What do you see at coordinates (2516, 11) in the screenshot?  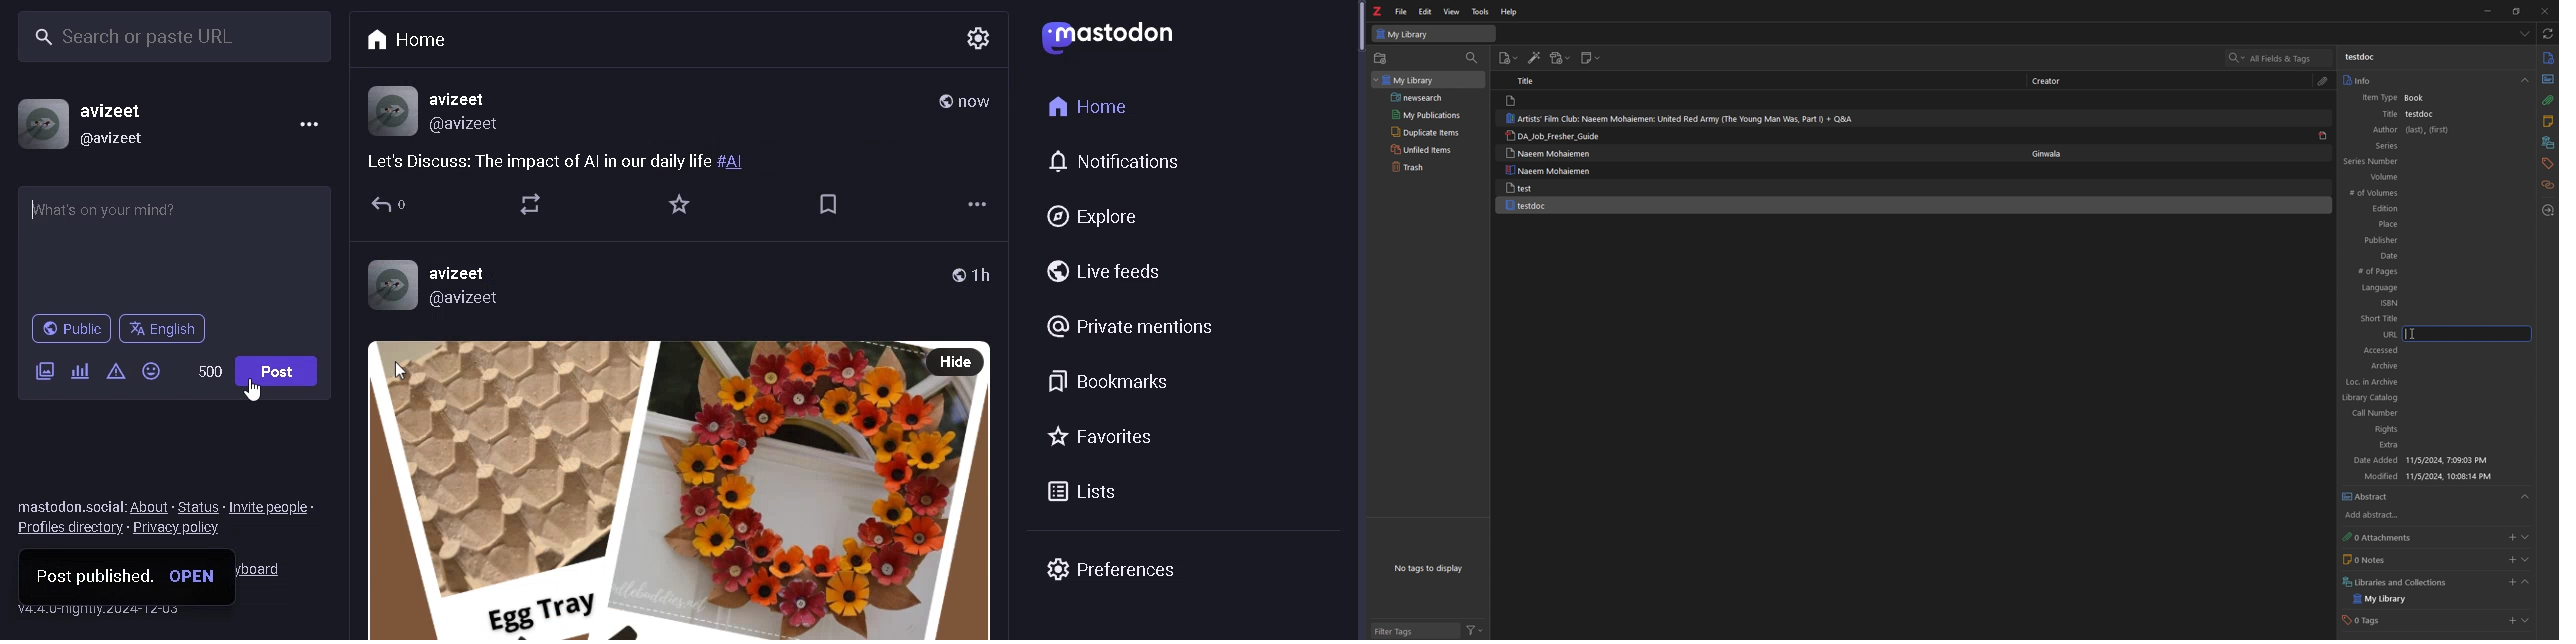 I see `resize` at bounding box center [2516, 11].